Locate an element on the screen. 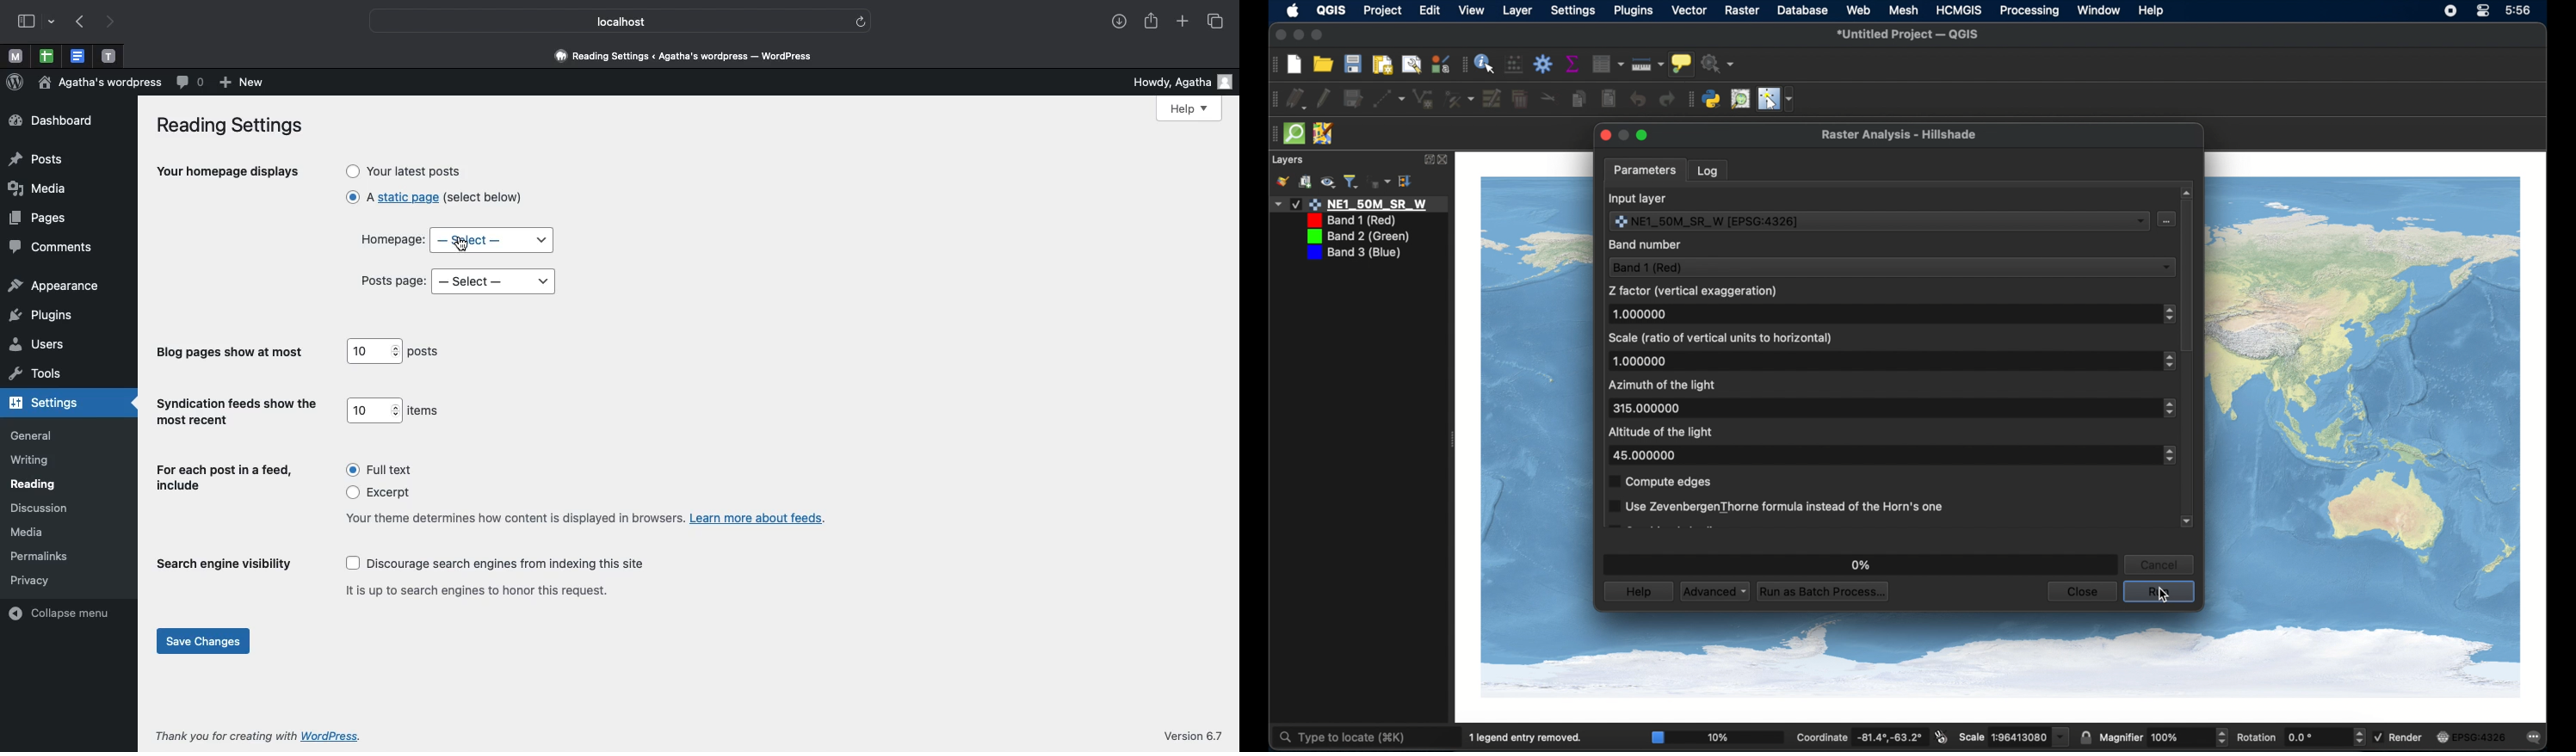  redo is located at coordinates (1666, 99).